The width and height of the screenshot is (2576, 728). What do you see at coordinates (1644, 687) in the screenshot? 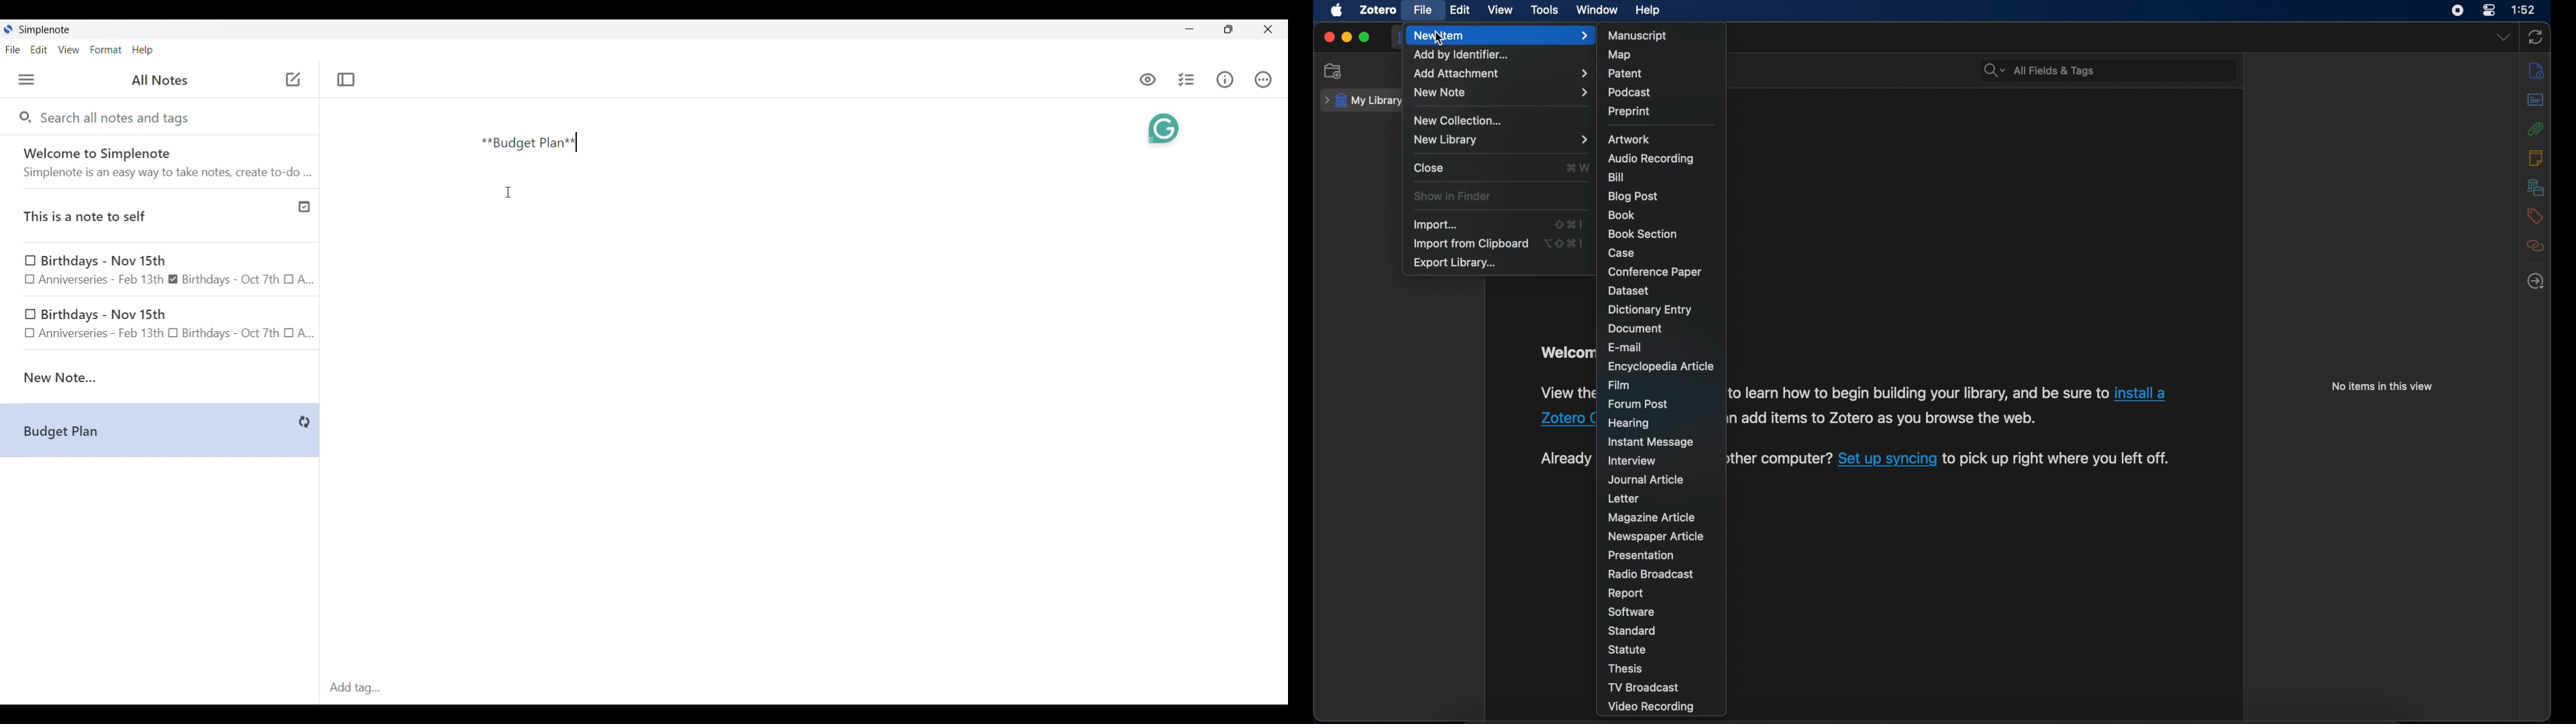
I see `tv broadcast` at bounding box center [1644, 687].